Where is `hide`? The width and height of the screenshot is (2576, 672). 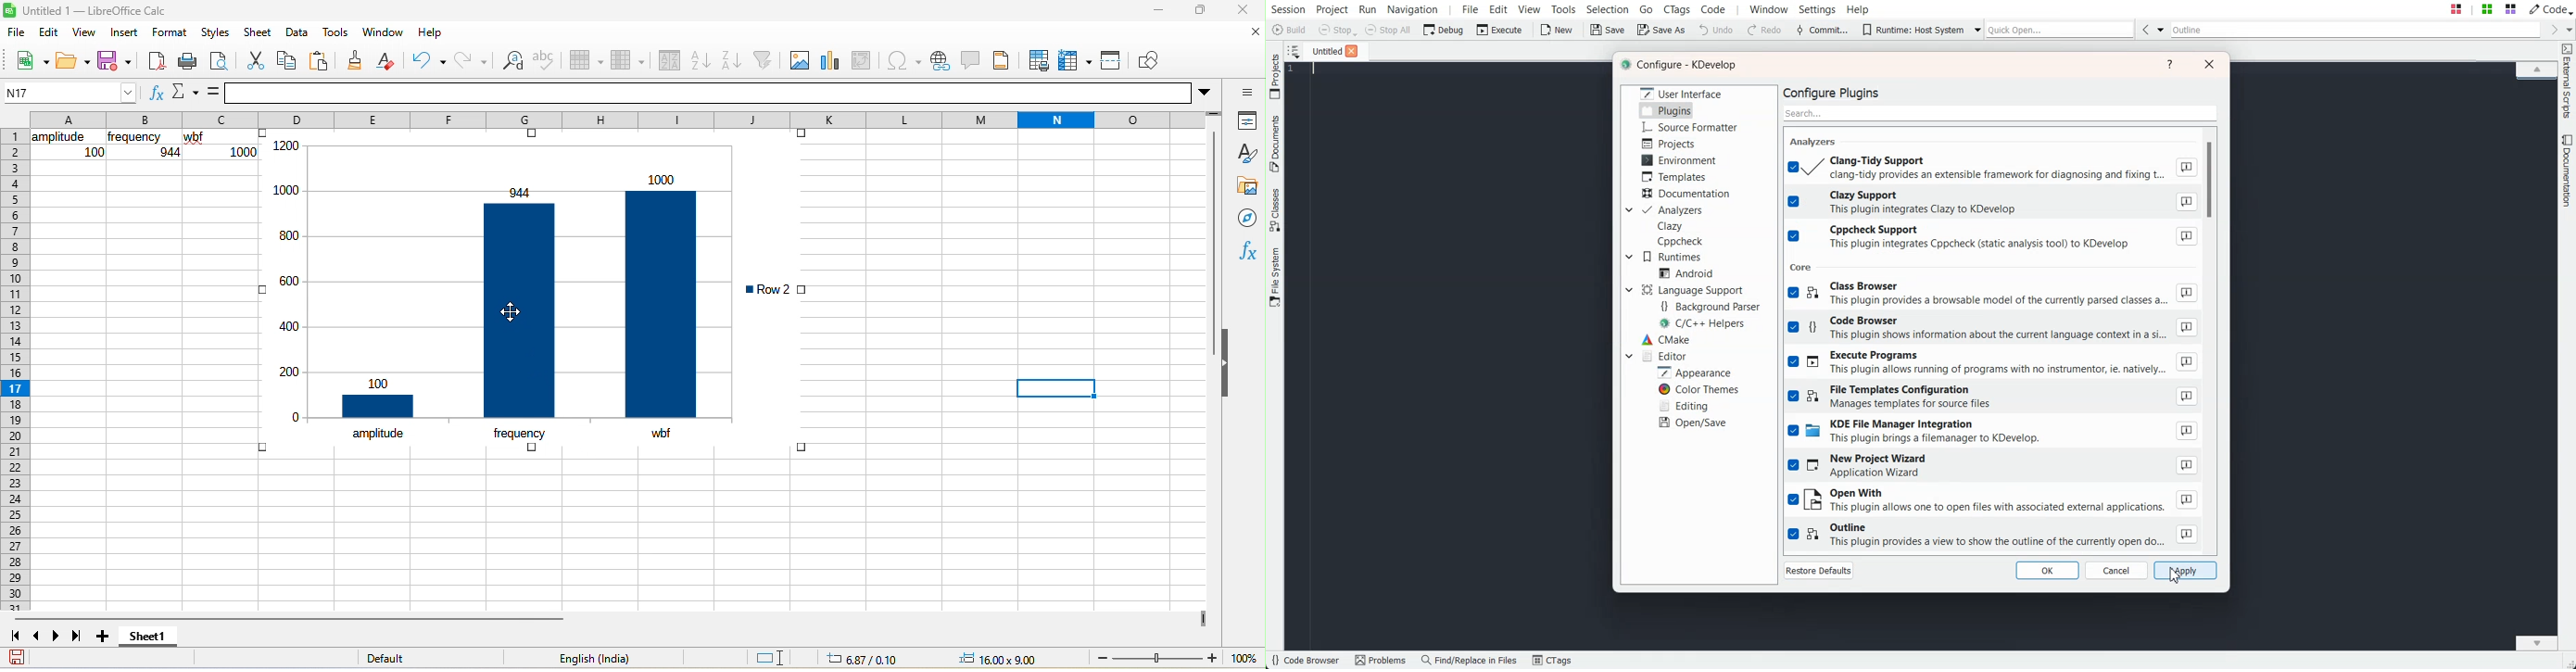 hide is located at coordinates (1227, 367).